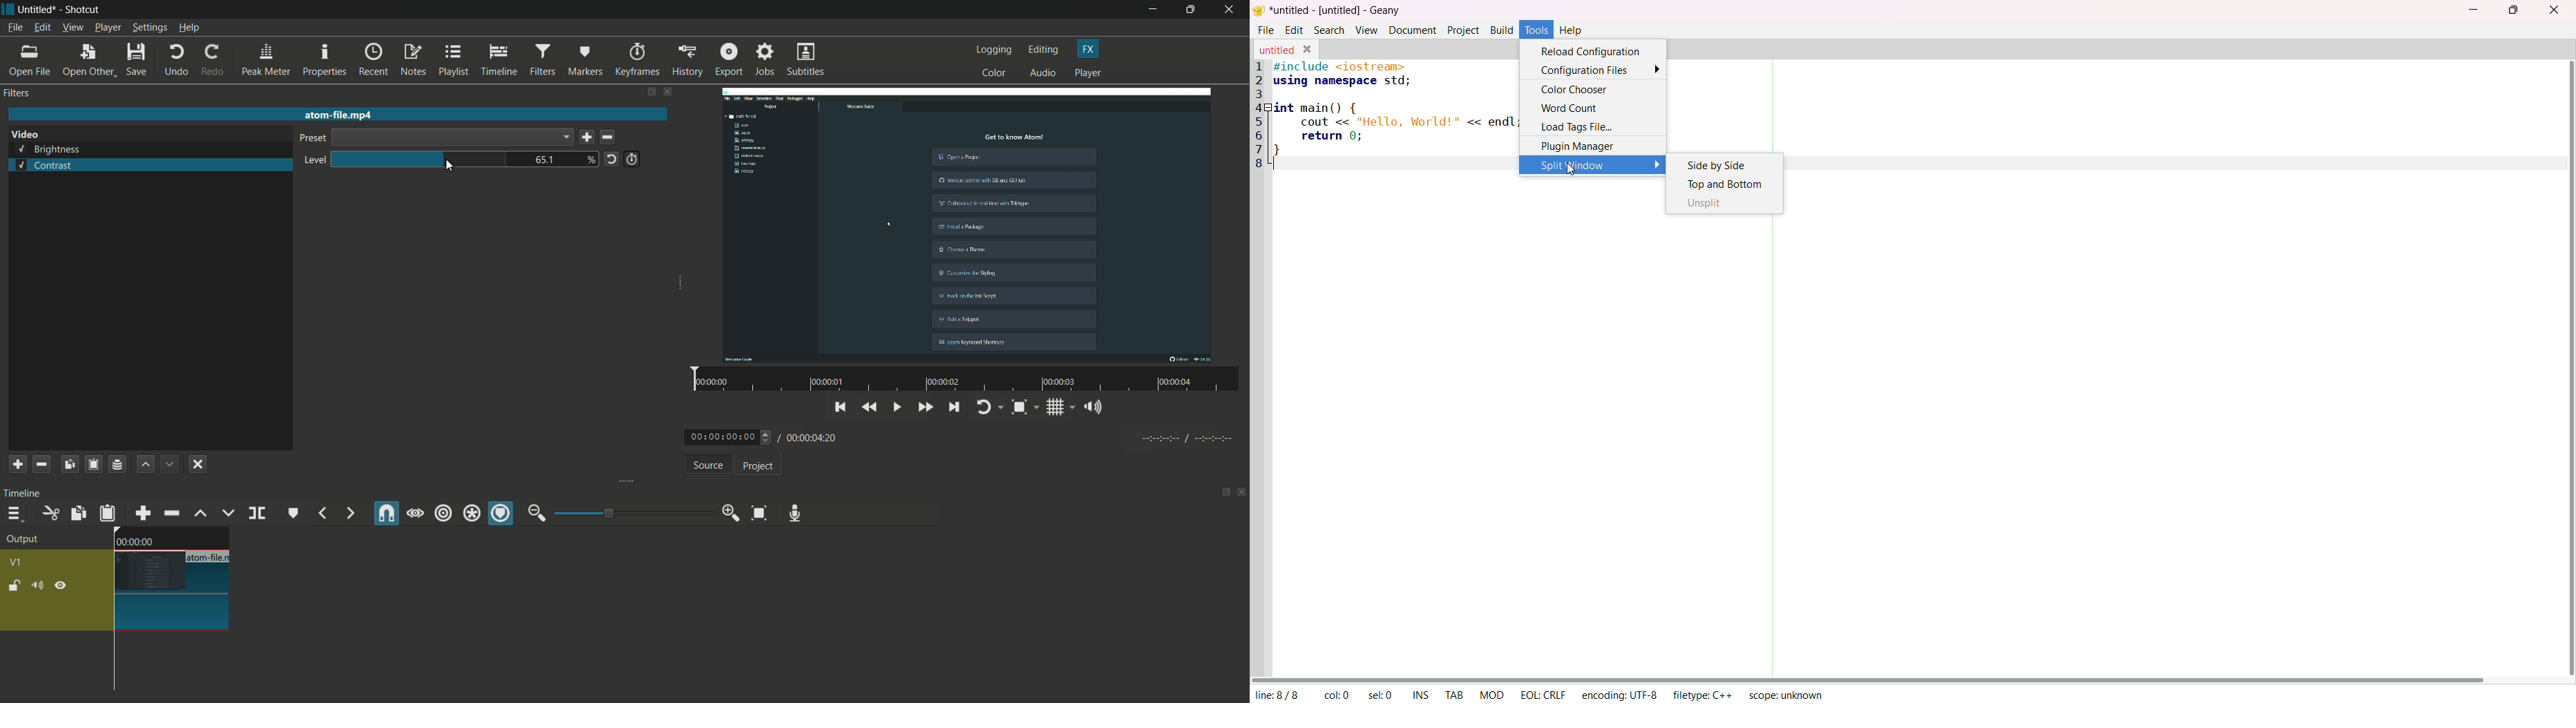 The width and height of the screenshot is (2576, 728). I want to click on video on timeline, so click(170, 579).